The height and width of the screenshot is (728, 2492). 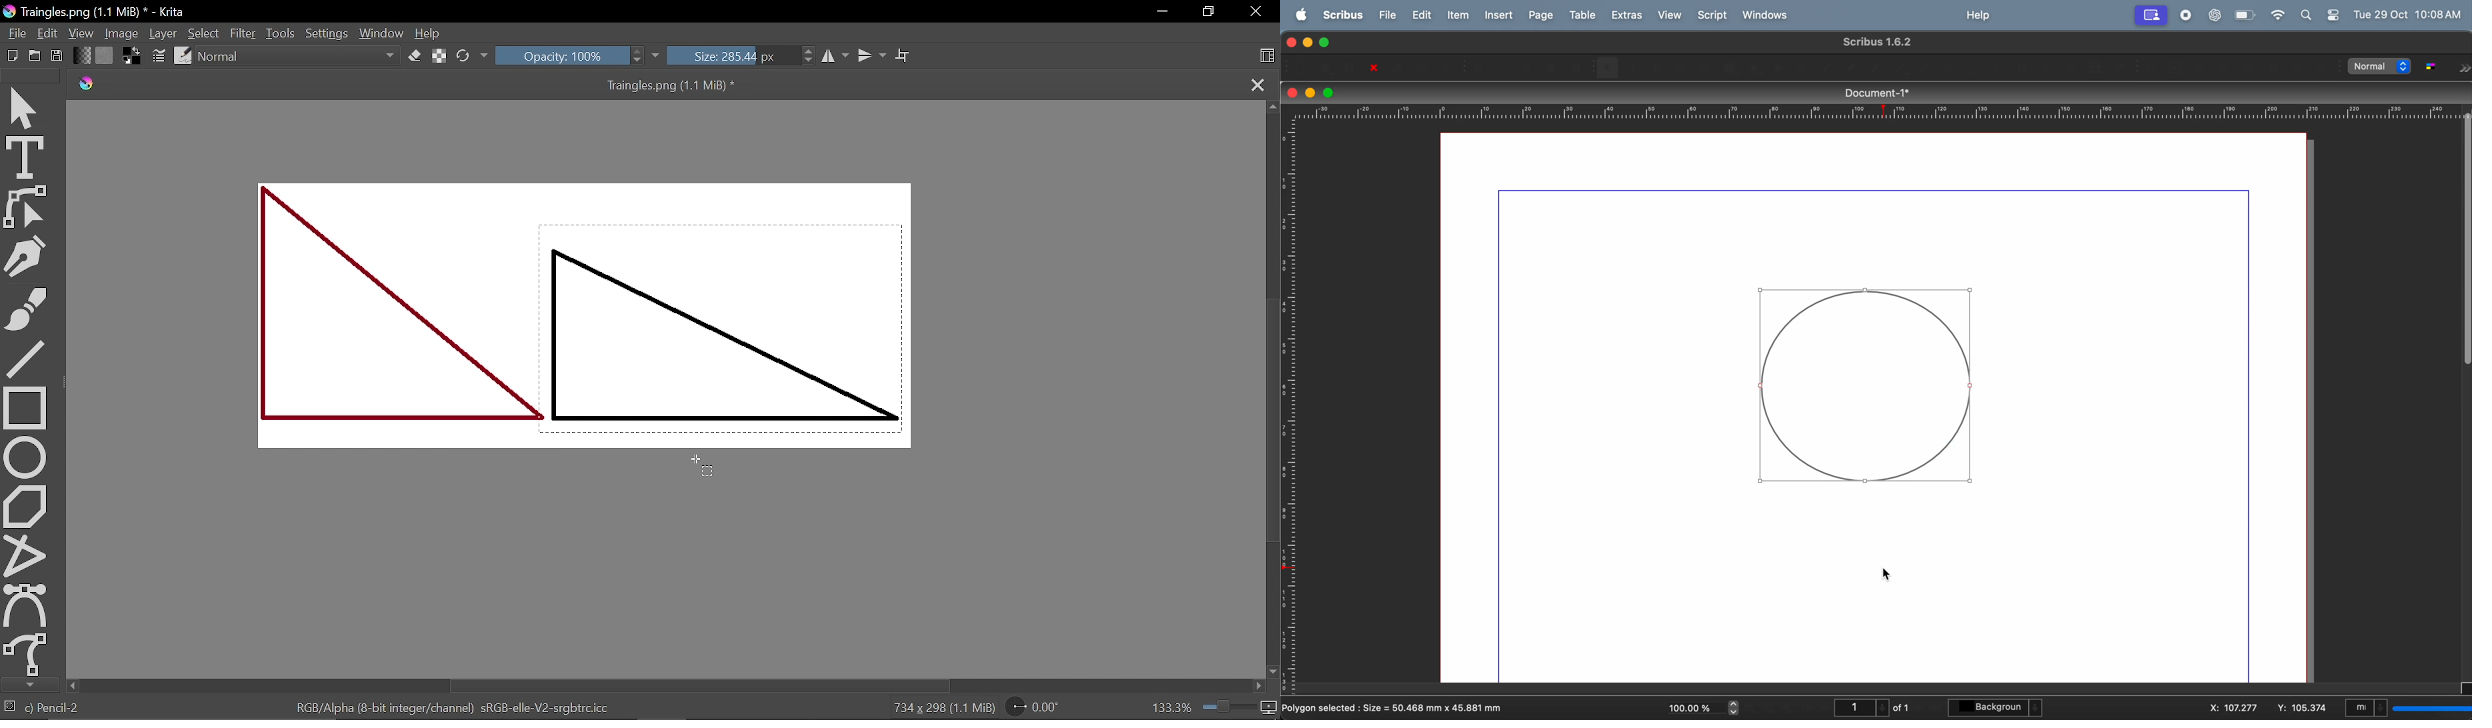 What do you see at coordinates (1384, 14) in the screenshot?
I see `file` at bounding box center [1384, 14].